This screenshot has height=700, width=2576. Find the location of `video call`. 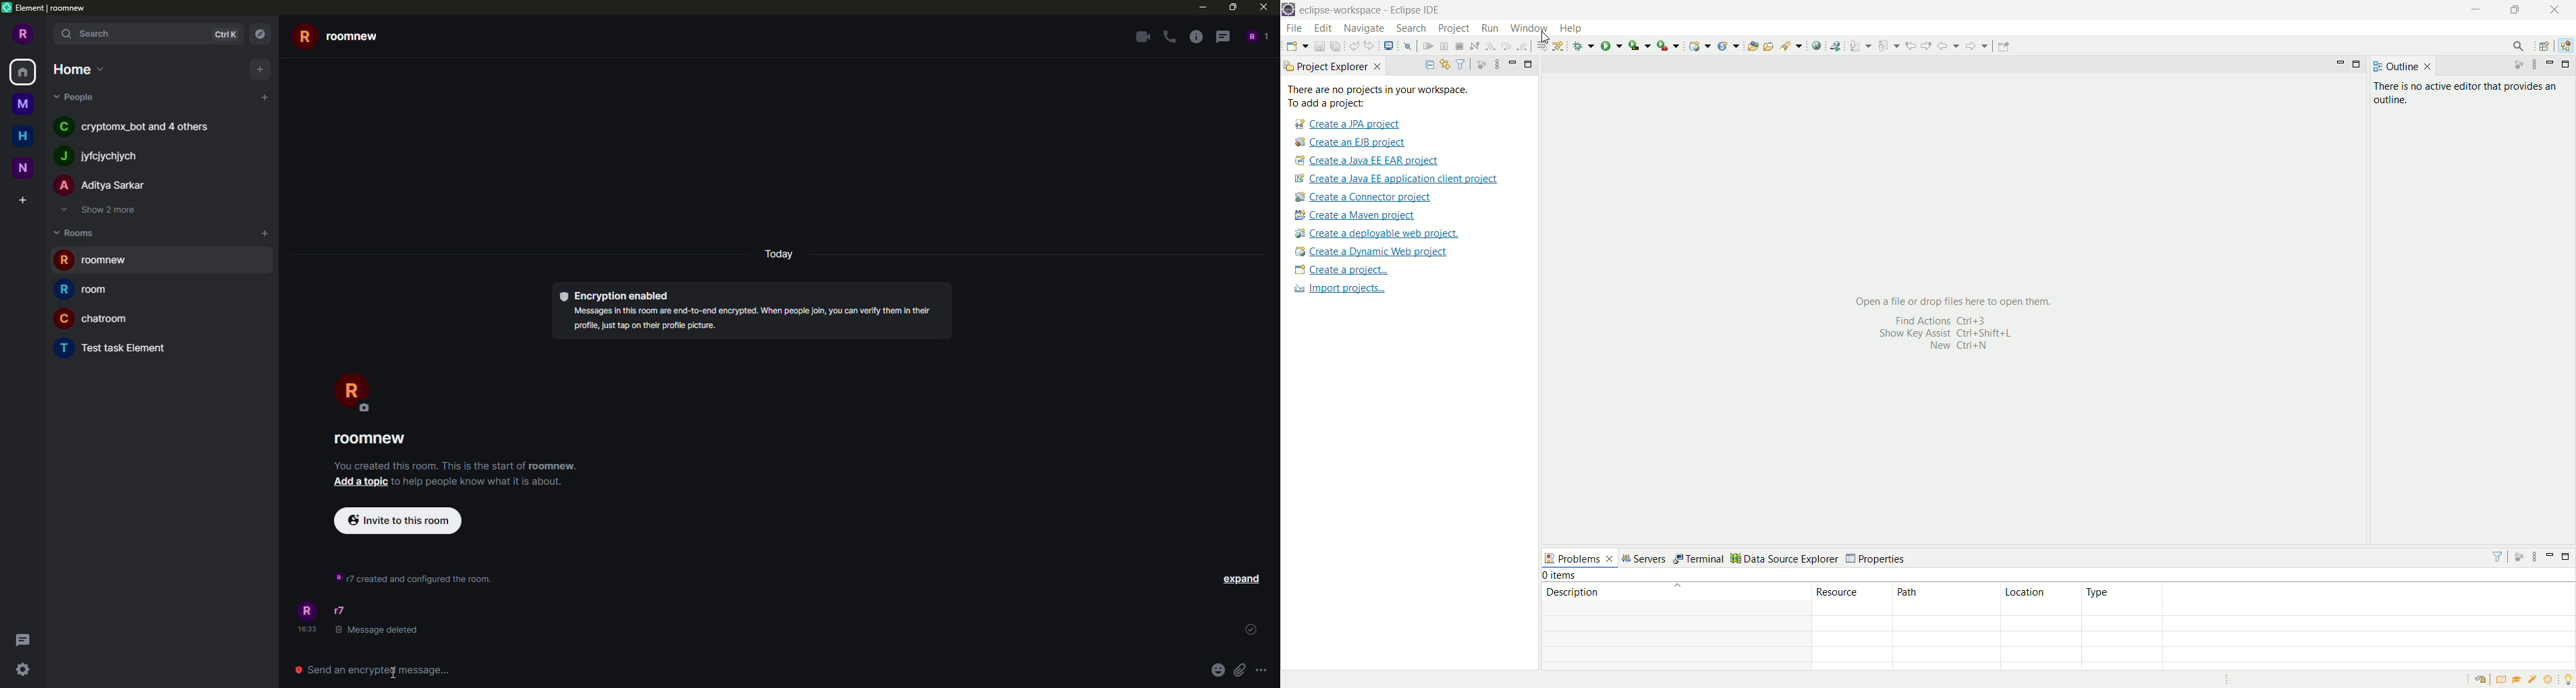

video call is located at coordinates (1139, 37).